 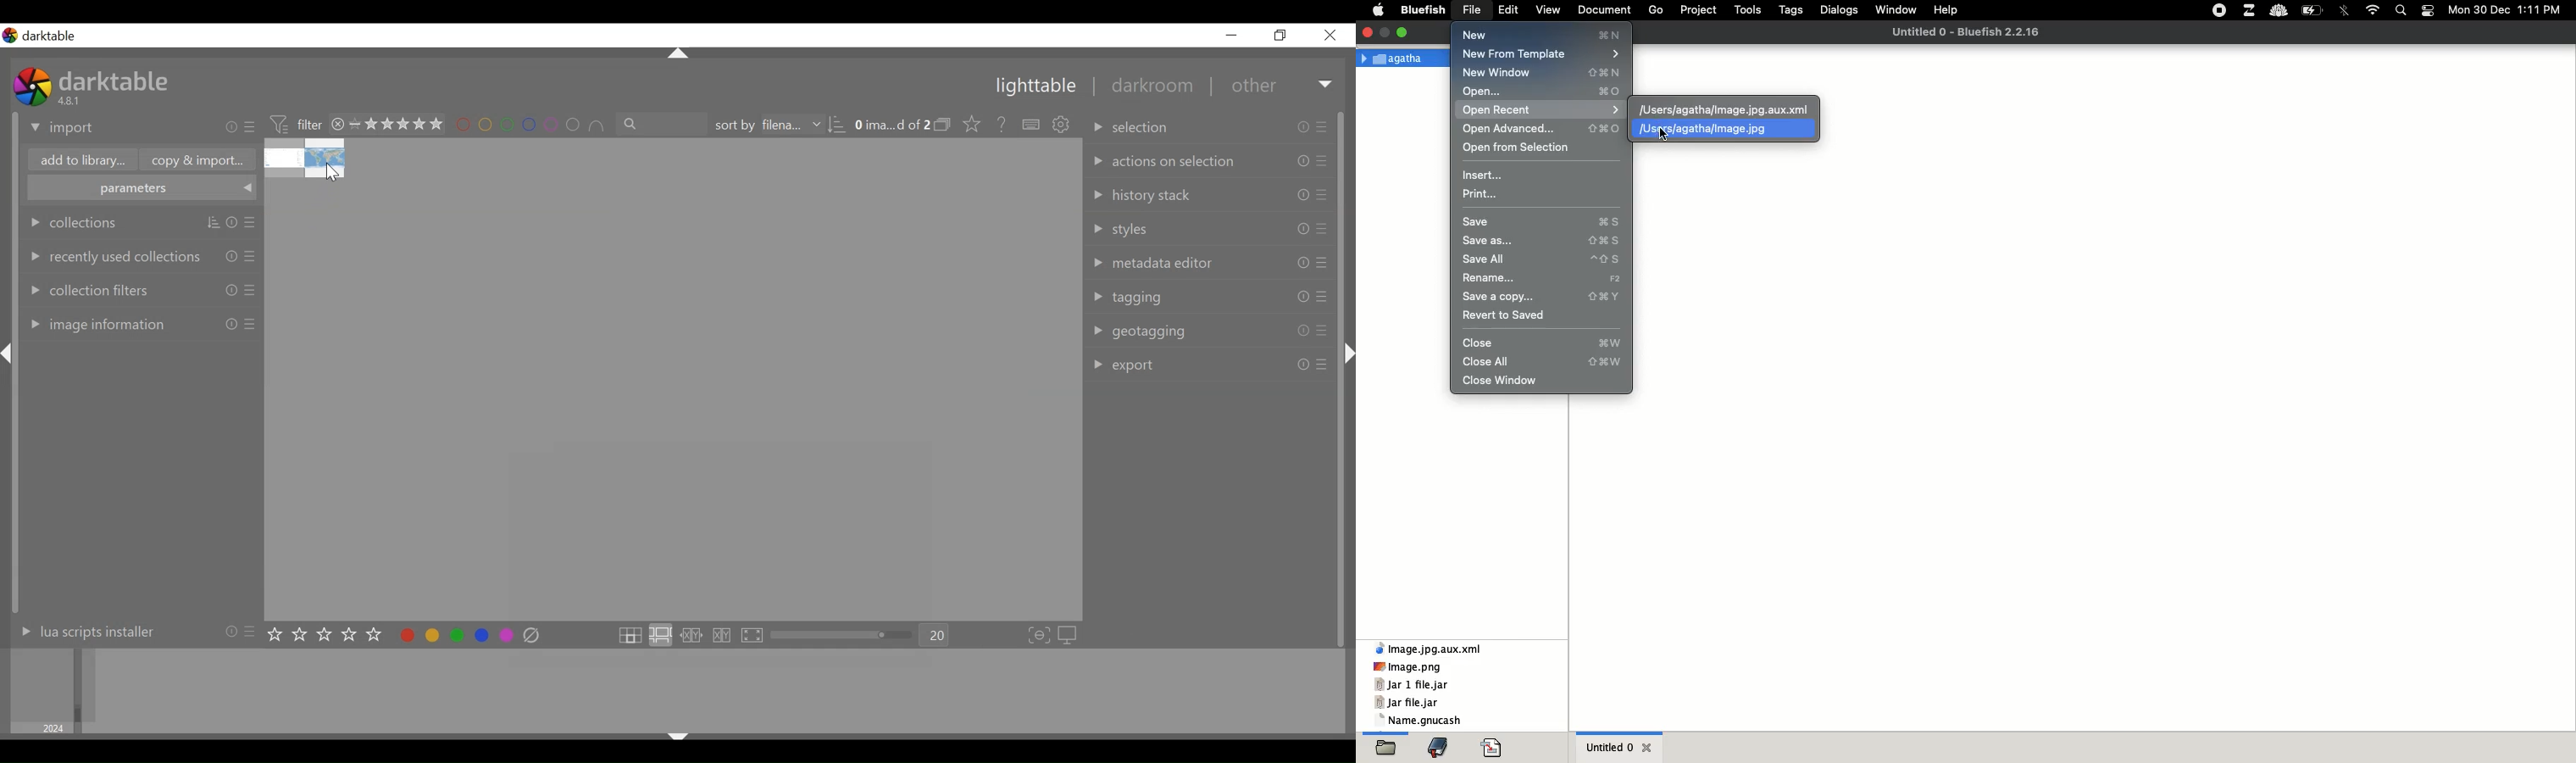 I want to click on , so click(x=1282, y=35).